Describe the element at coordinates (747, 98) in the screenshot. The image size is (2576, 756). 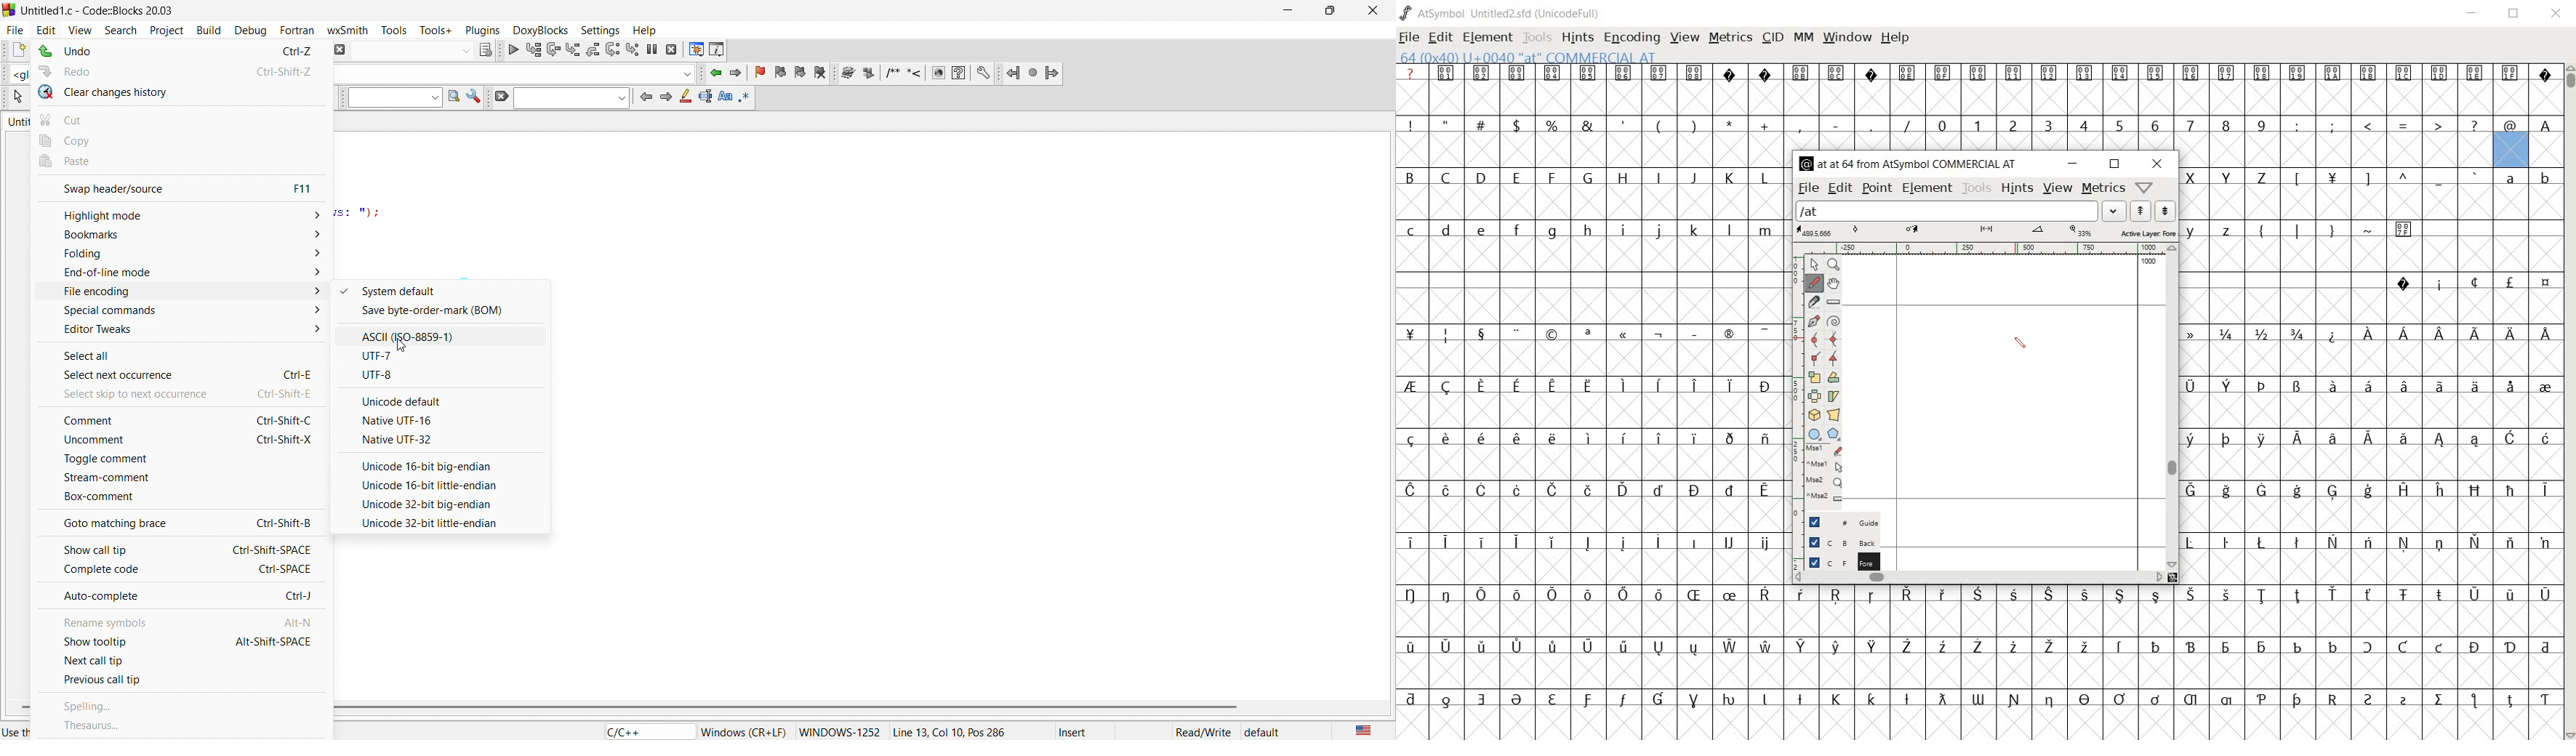
I see `use regex` at that location.